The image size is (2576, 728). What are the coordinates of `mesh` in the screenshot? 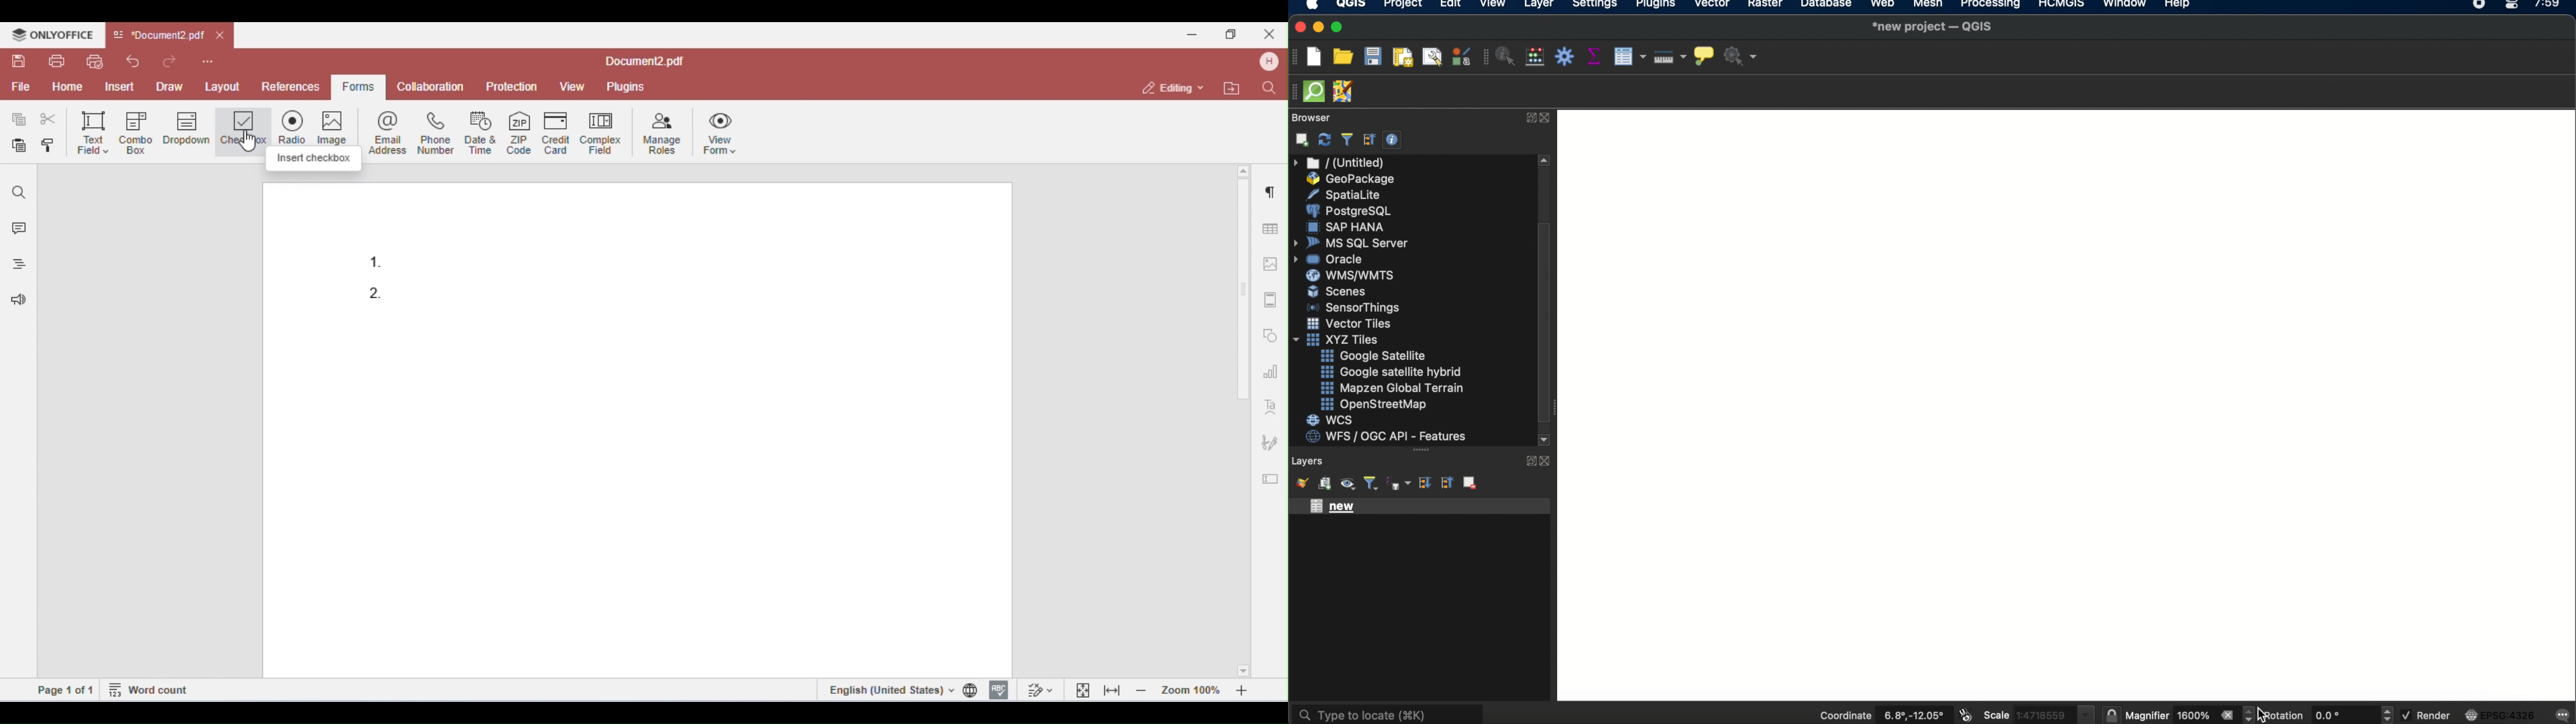 It's located at (1928, 5).